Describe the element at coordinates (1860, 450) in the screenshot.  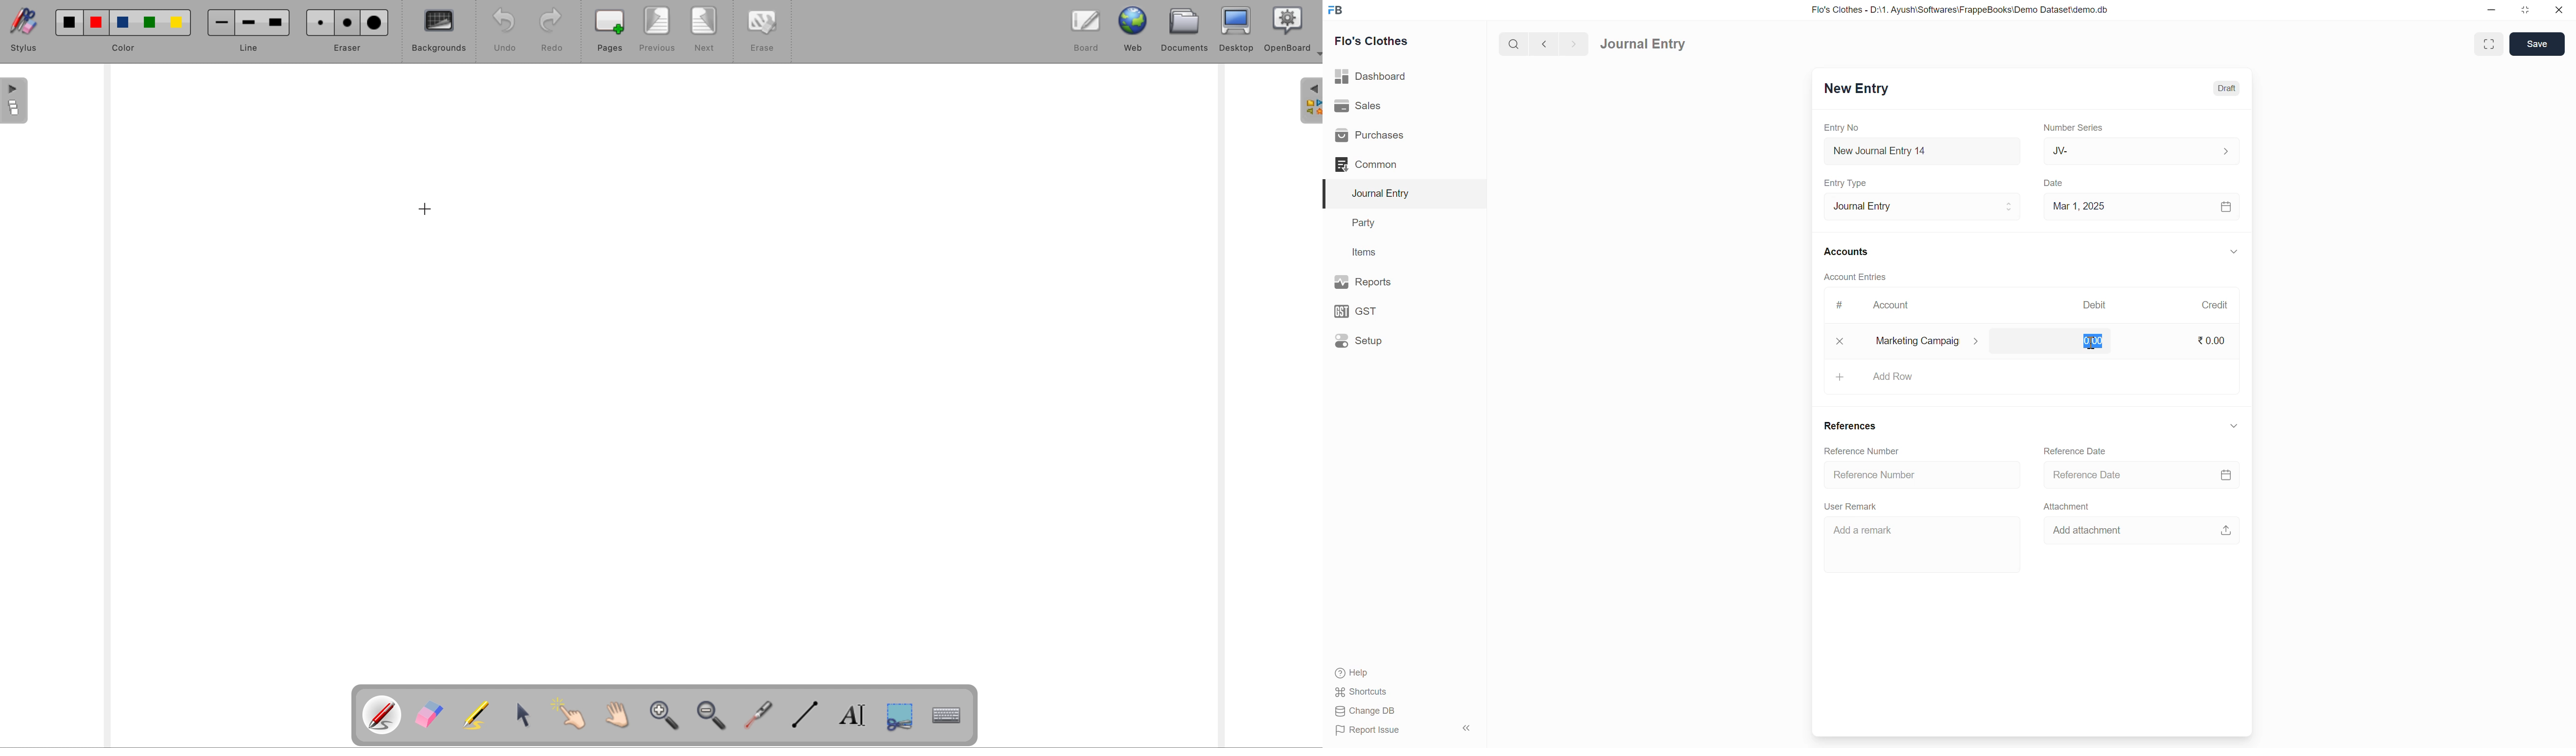
I see `Reference Number` at that location.